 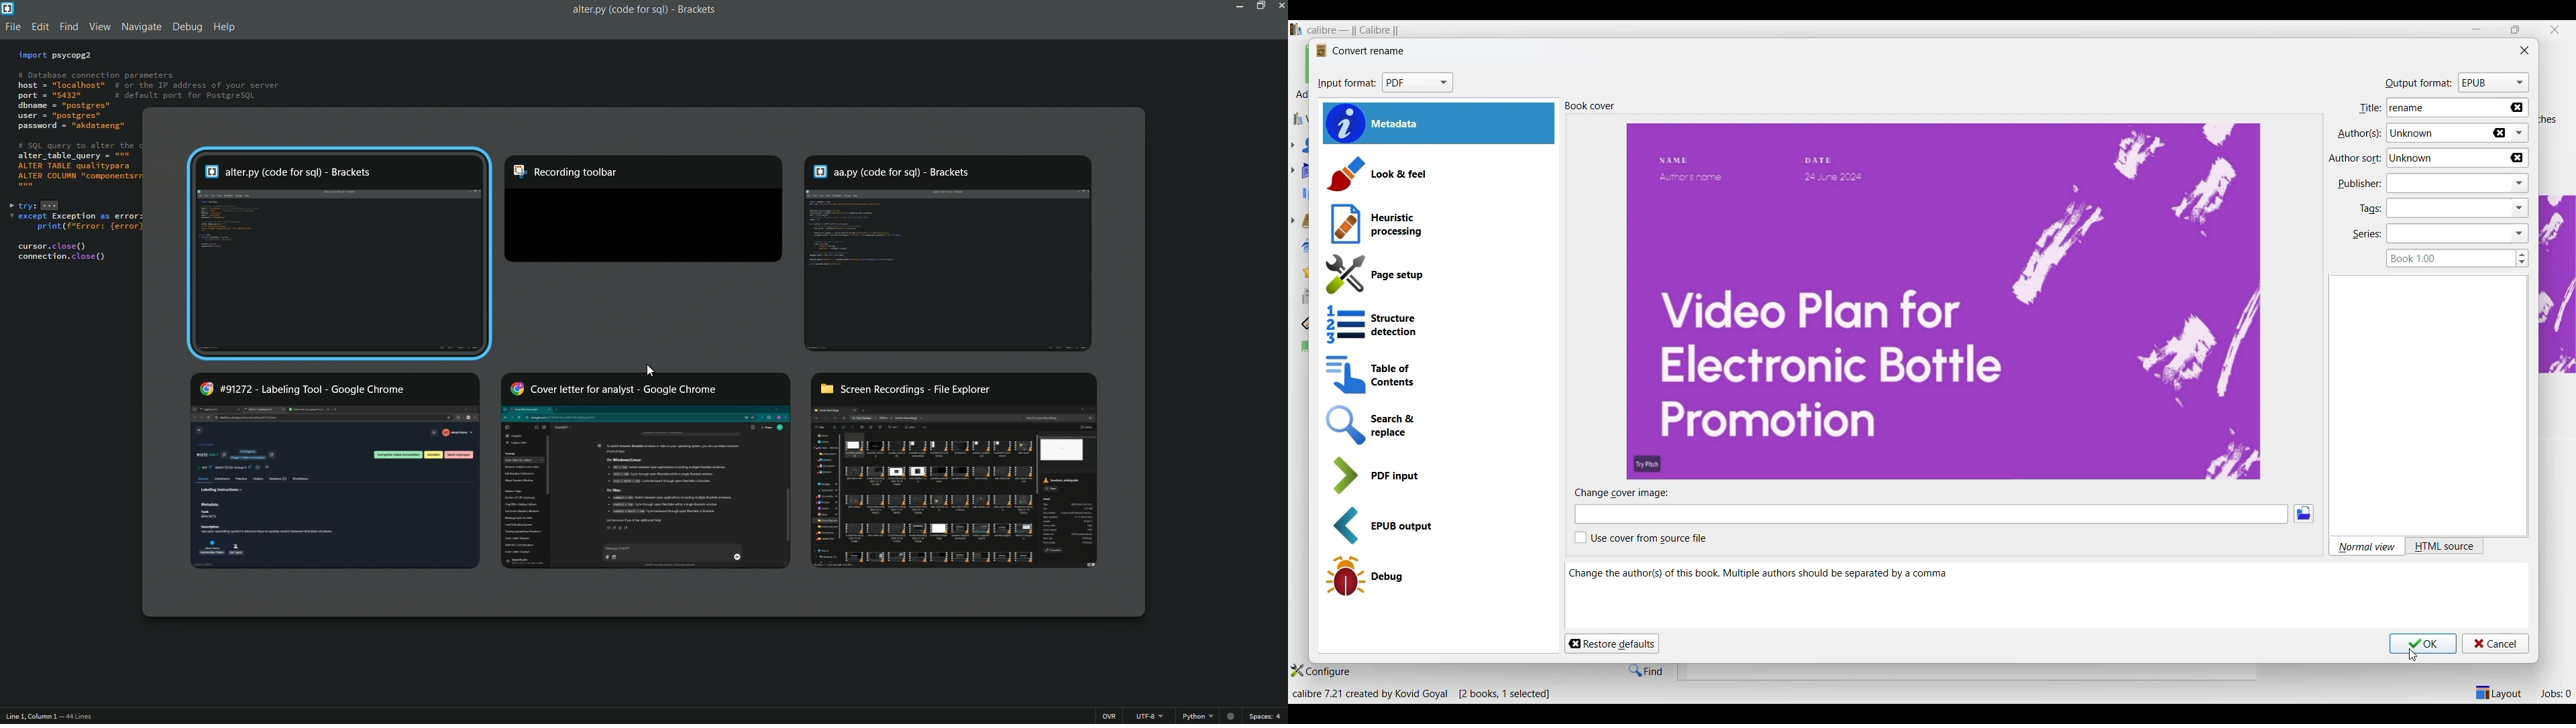 I want to click on title, so click(x=2367, y=109).